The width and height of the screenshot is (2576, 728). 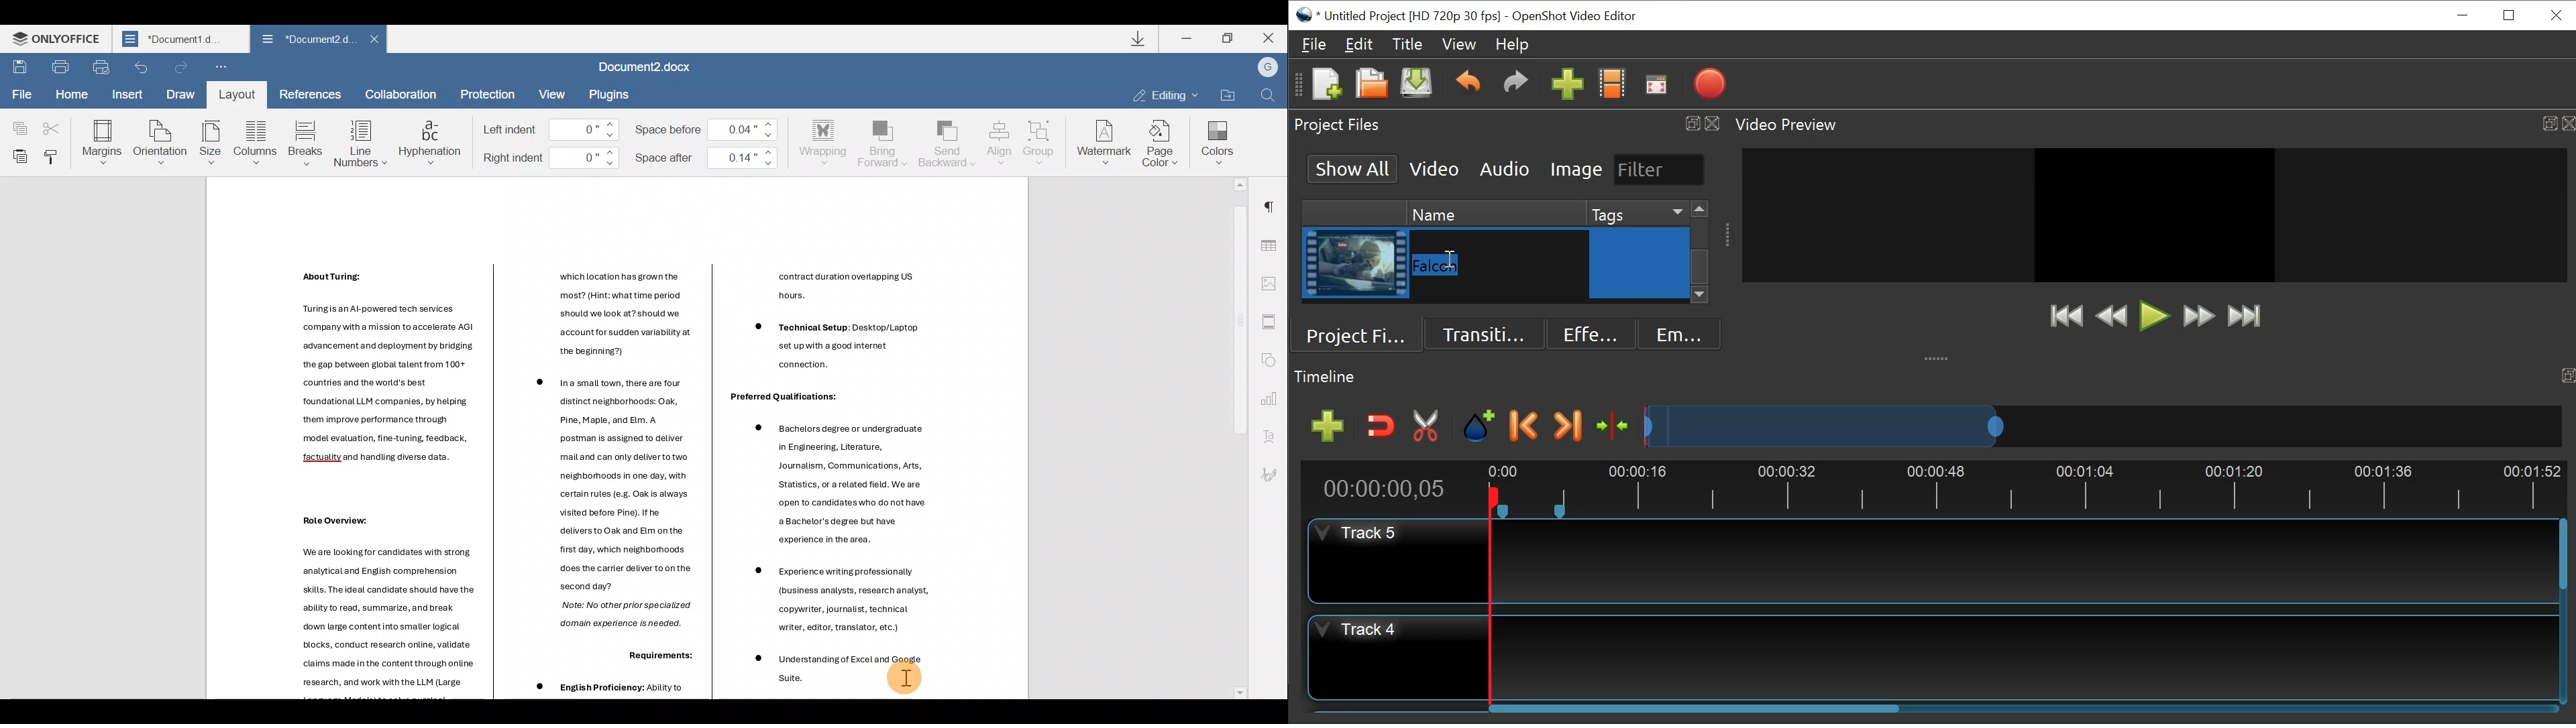 What do you see at coordinates (1460, 44) in the screenshot?
I see `View` at bounding box center [1460, 44].